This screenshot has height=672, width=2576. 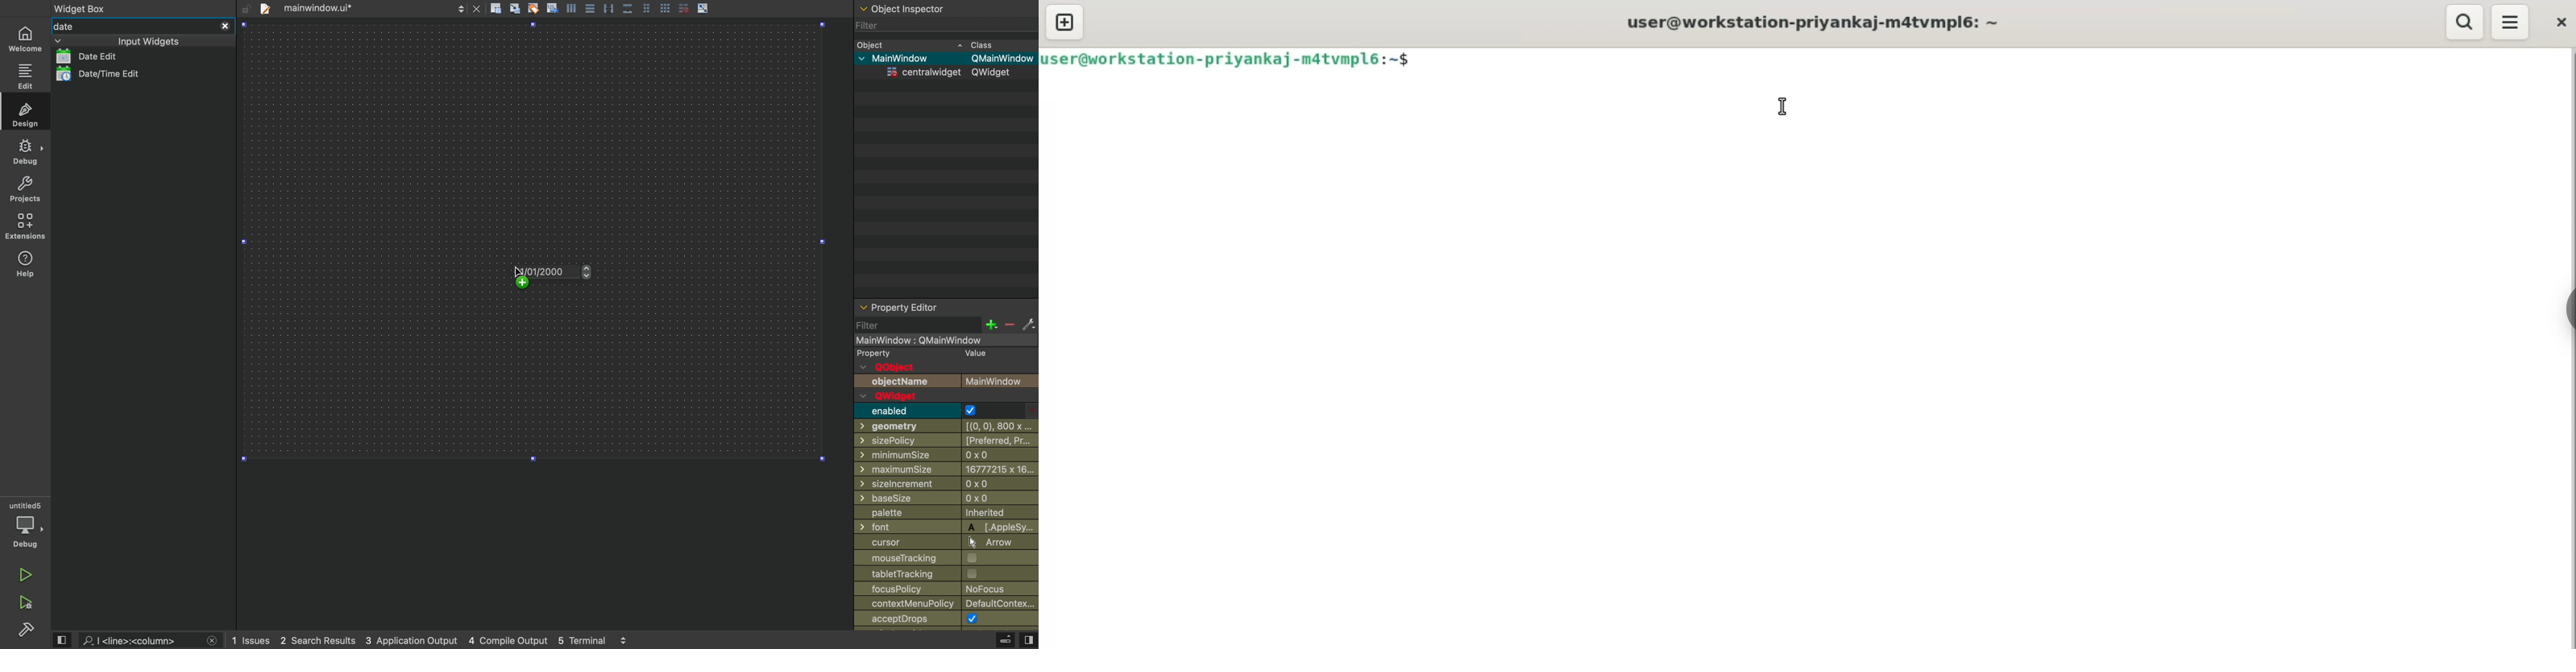 What do you see at coordinates (460, 8) in the screenshot?
I see `next/back` at bounding box center [460, 8].